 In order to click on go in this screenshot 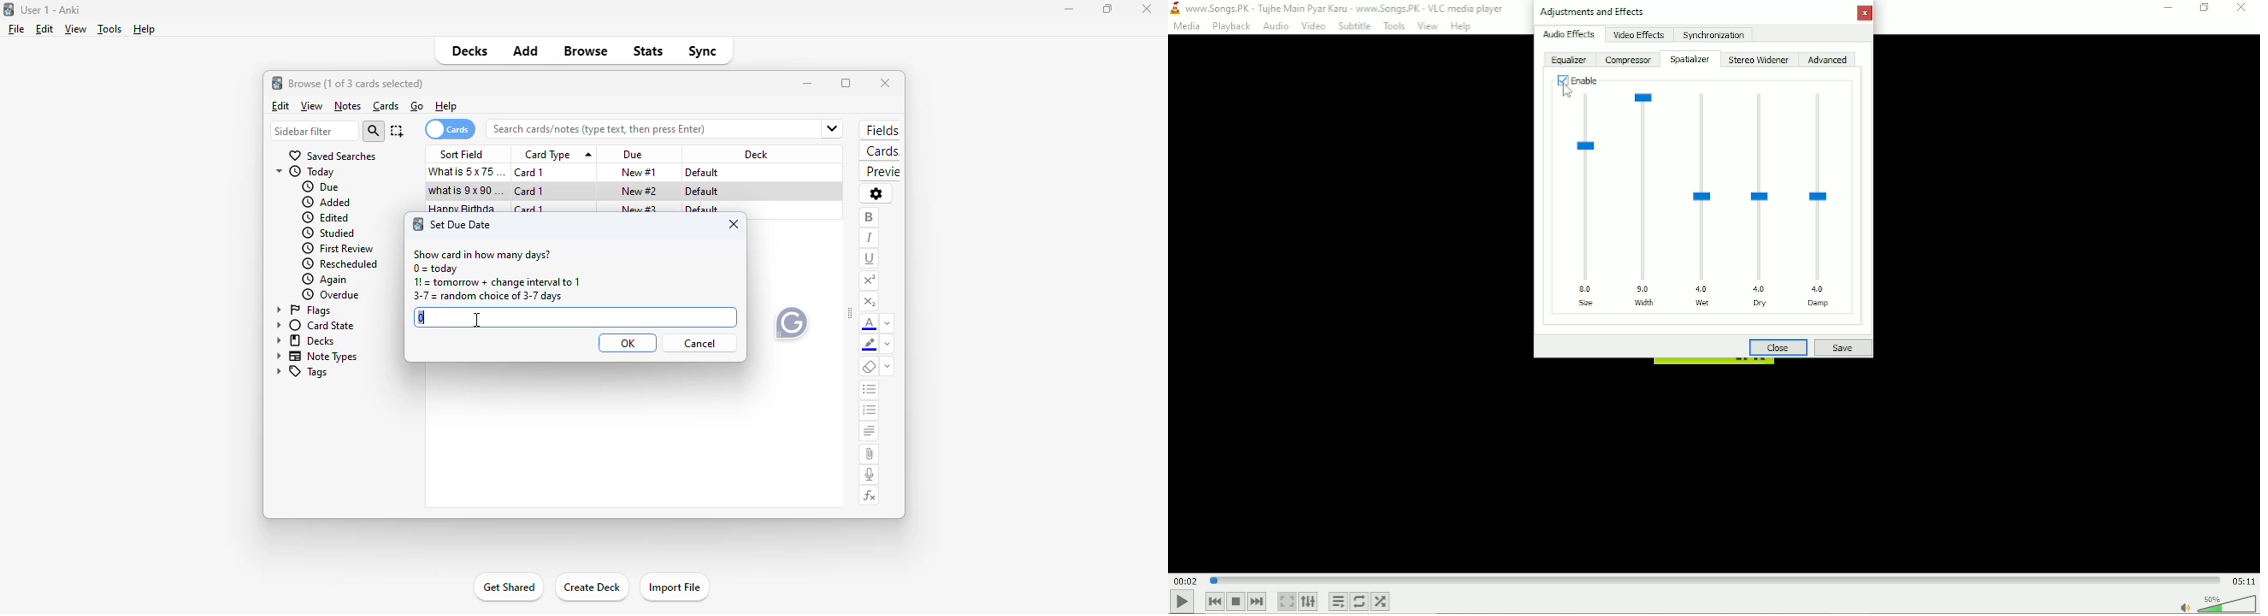, I will do `click(417, 106)`.